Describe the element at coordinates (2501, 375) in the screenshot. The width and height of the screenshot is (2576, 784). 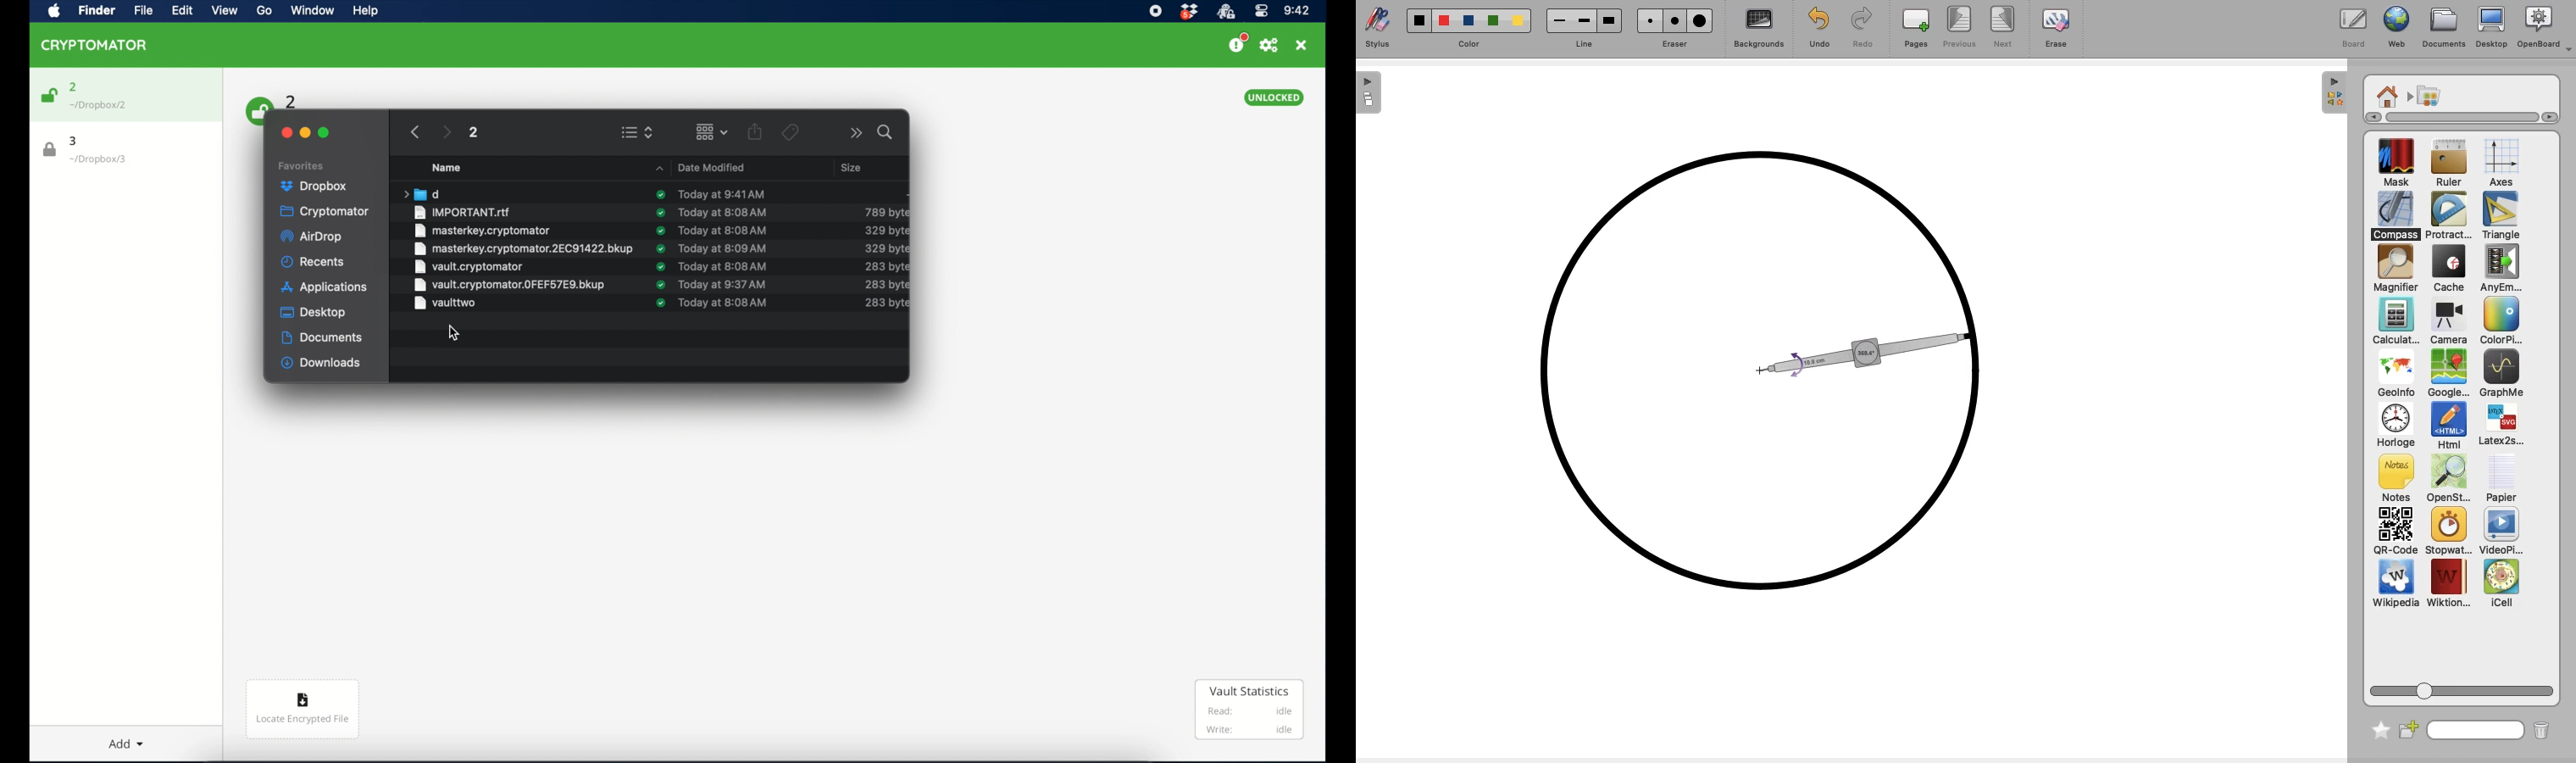
I see `GraphMe` at that location.